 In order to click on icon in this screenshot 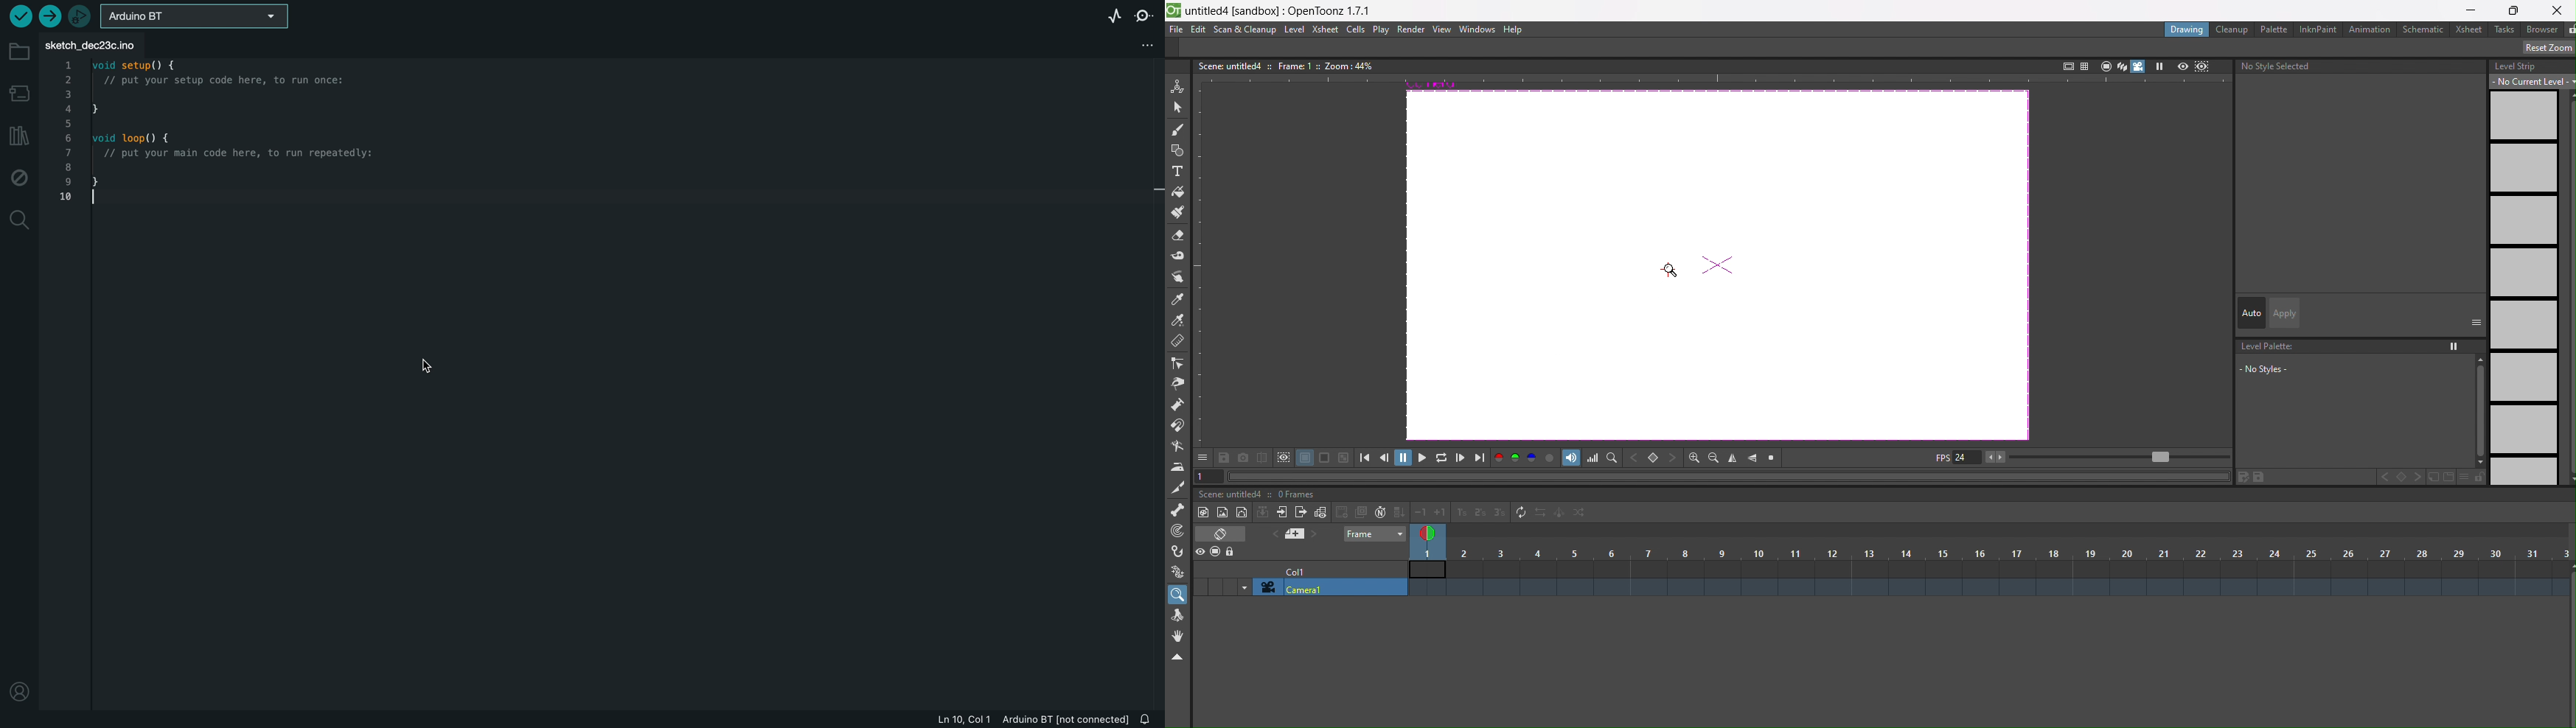, I will do `click(1222, 535)`.